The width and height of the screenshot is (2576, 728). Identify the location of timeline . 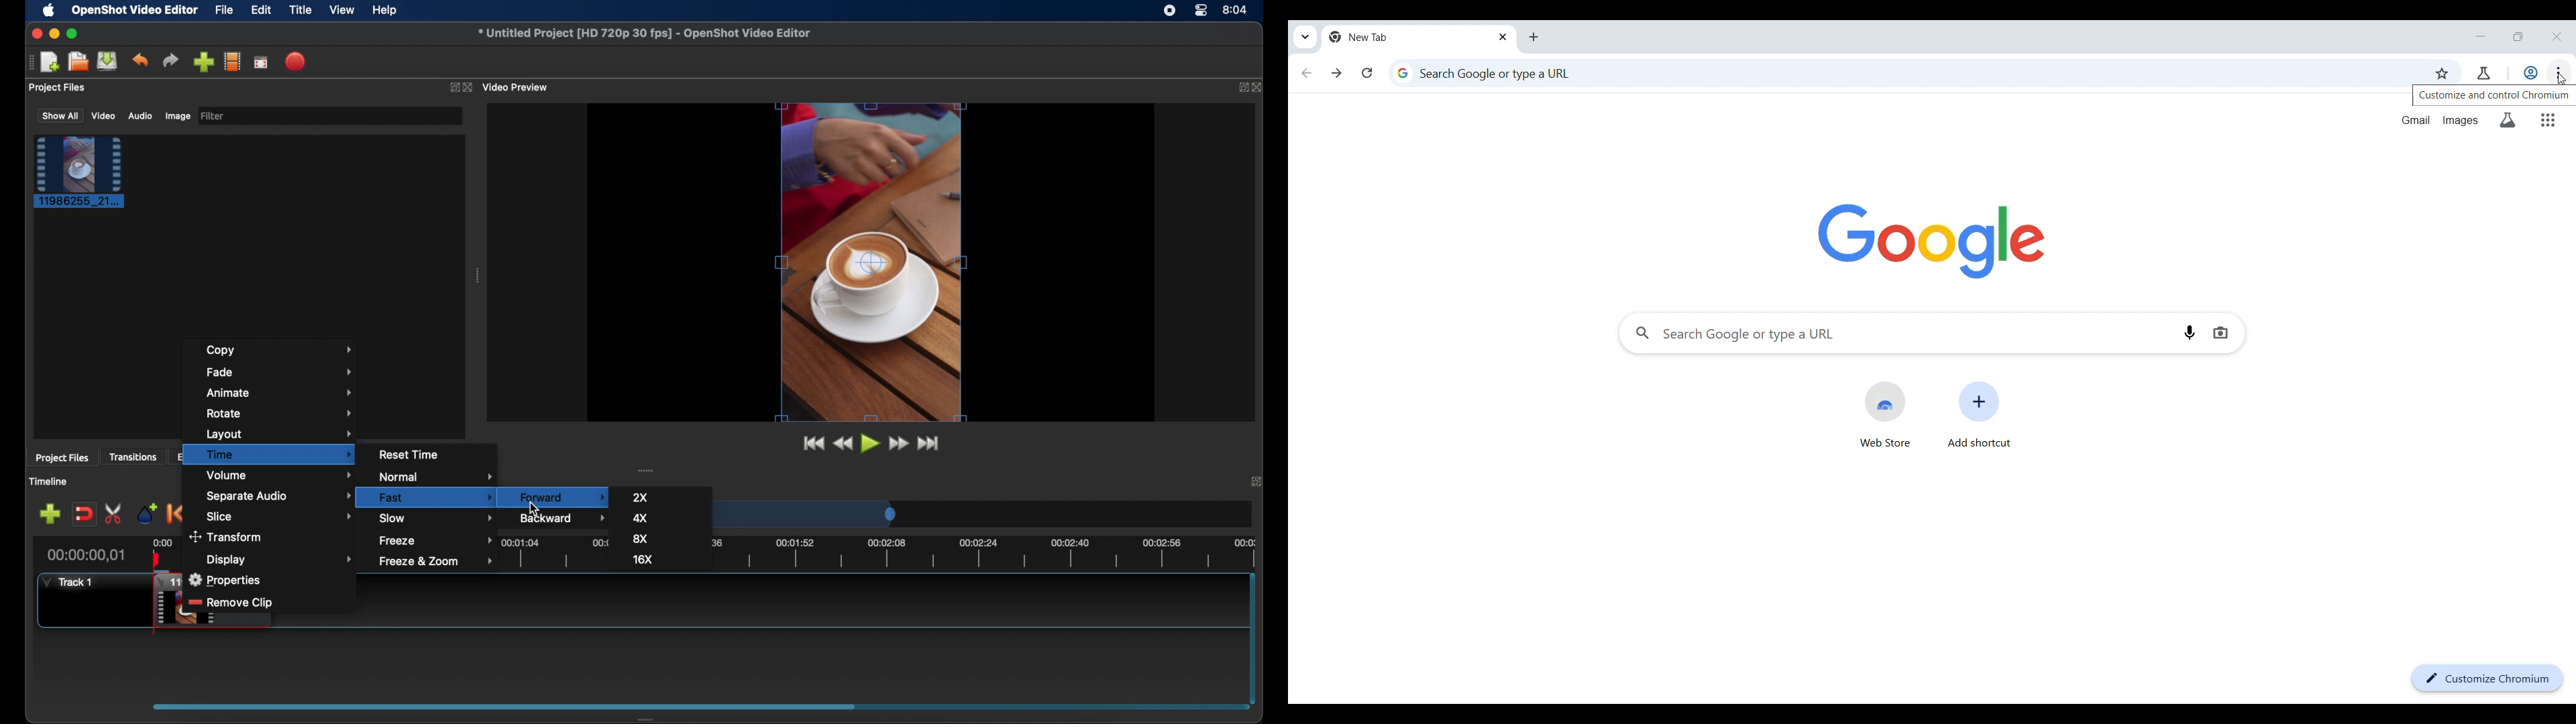
(884, 552).